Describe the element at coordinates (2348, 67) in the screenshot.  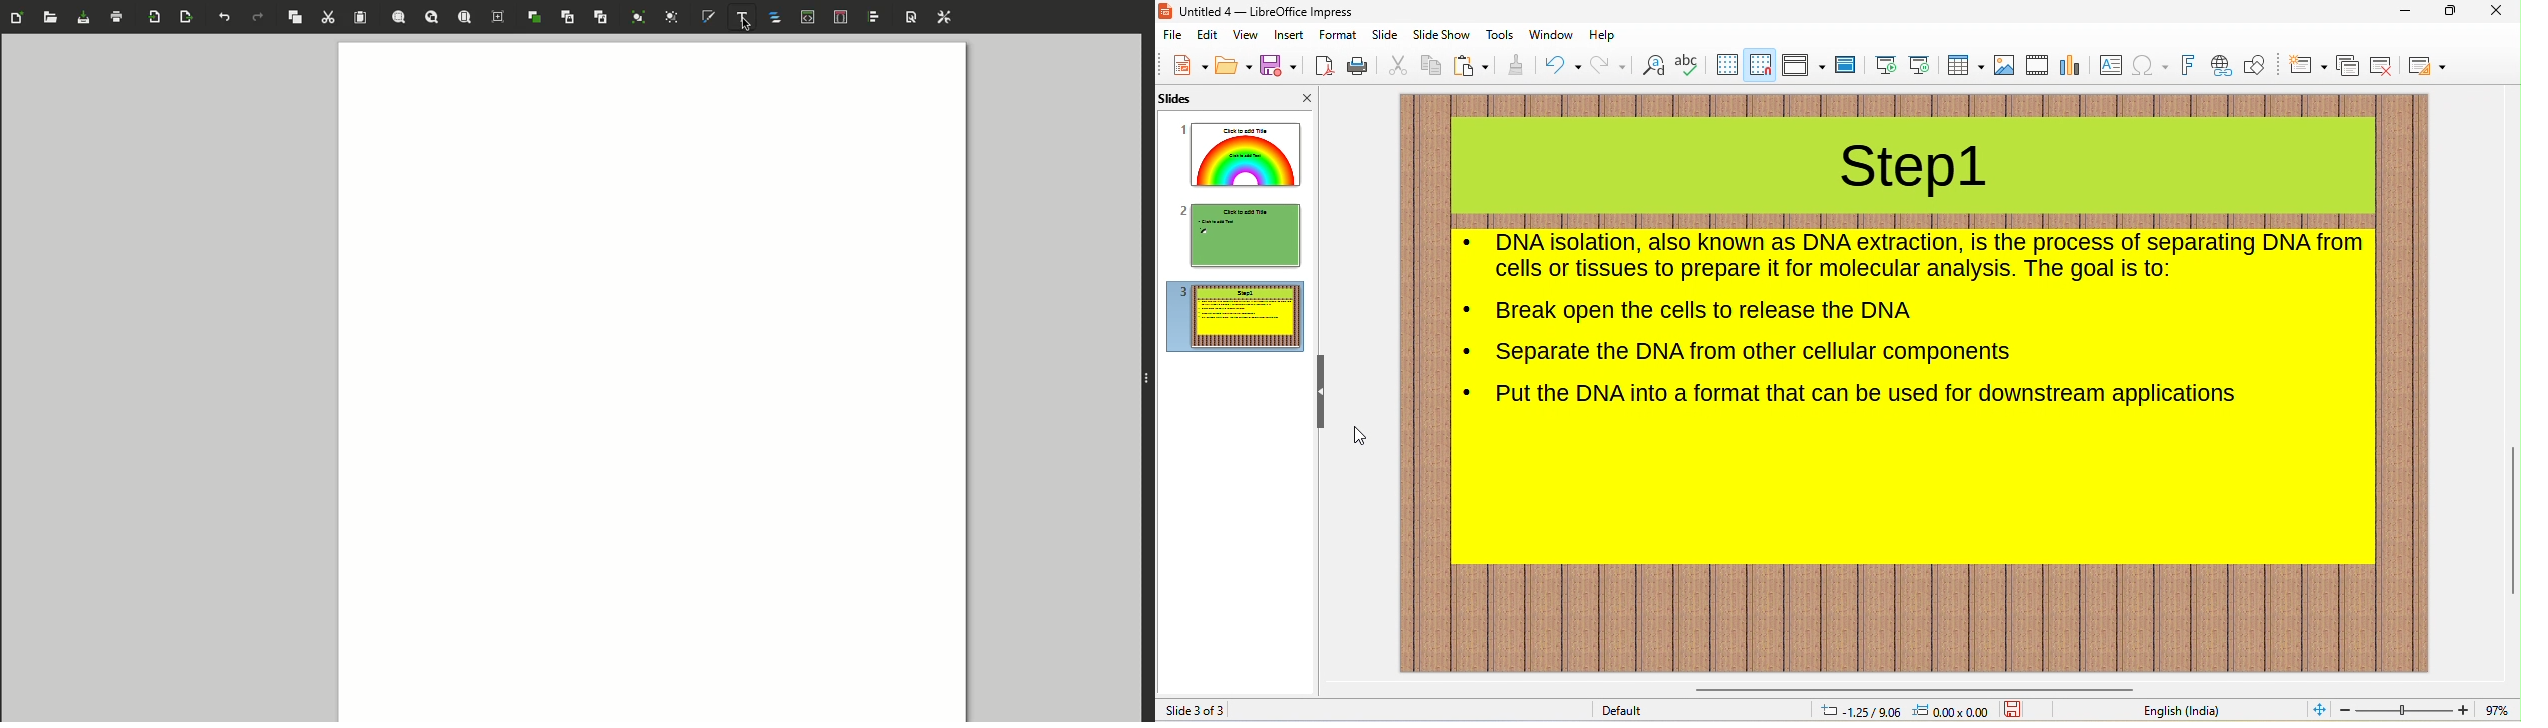
I see `duplicate slide` at that location.